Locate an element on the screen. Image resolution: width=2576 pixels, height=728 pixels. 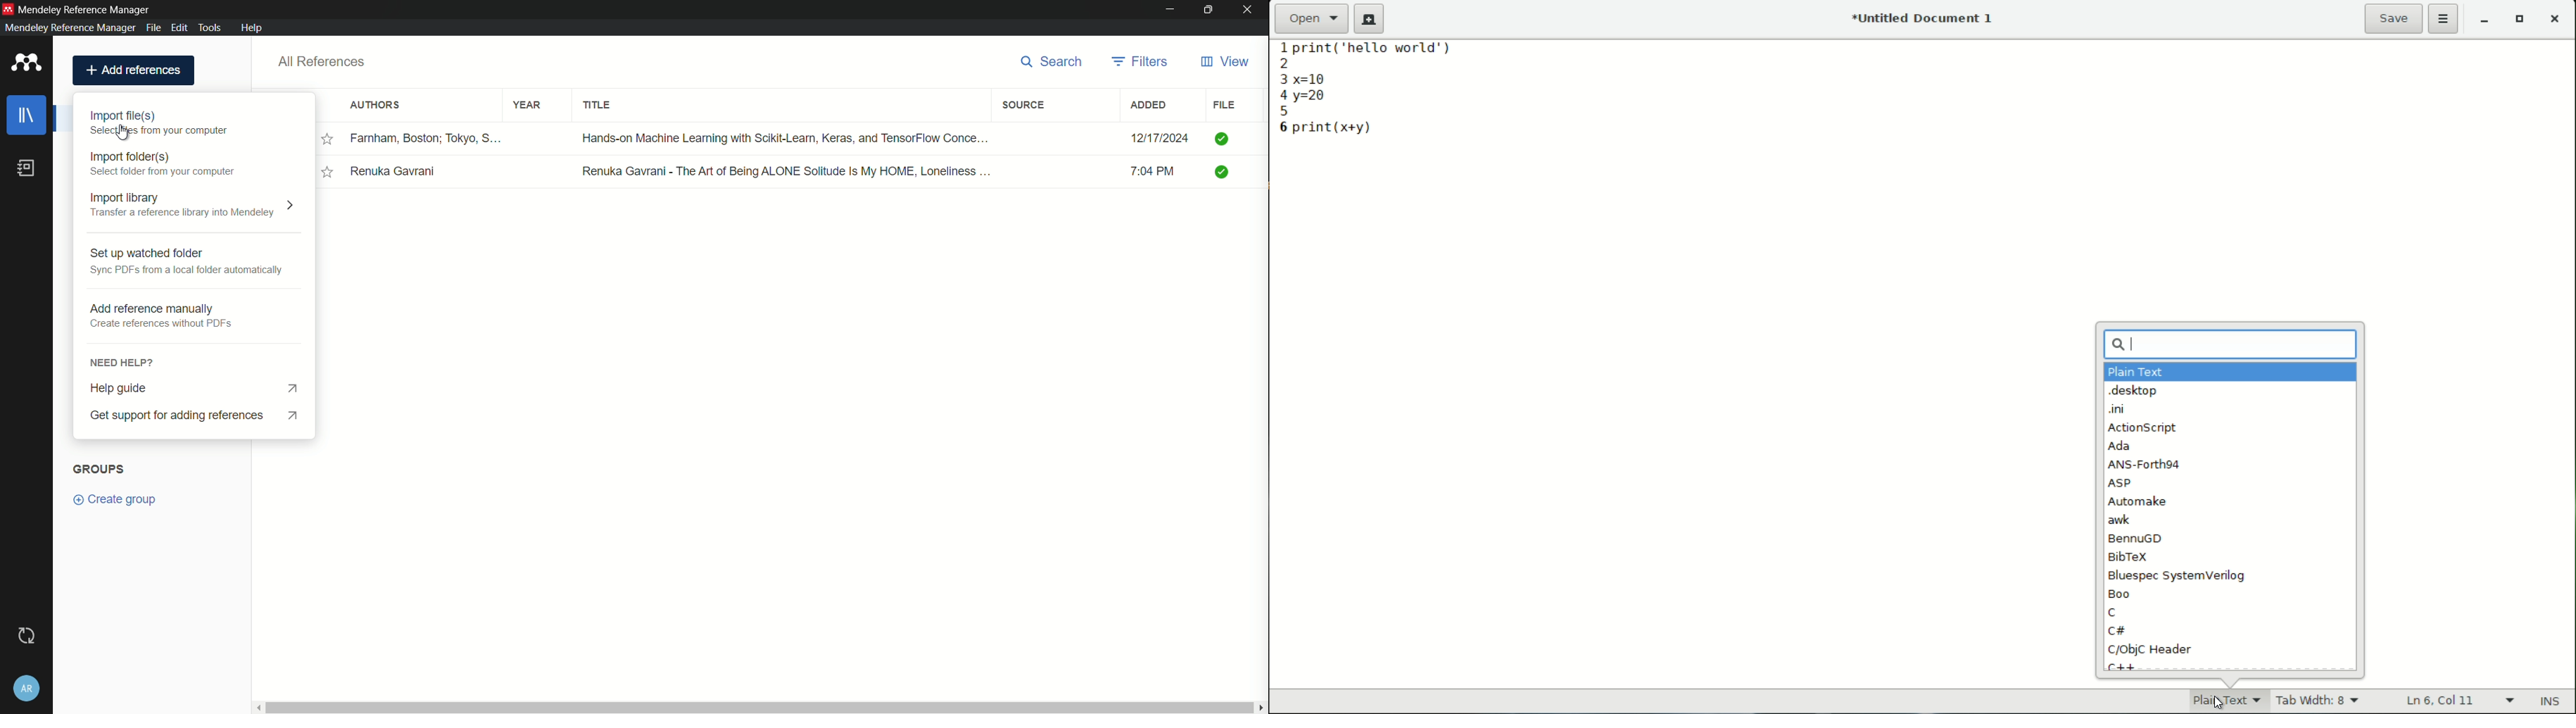
bibtex is located at coordinates (2127, 556).